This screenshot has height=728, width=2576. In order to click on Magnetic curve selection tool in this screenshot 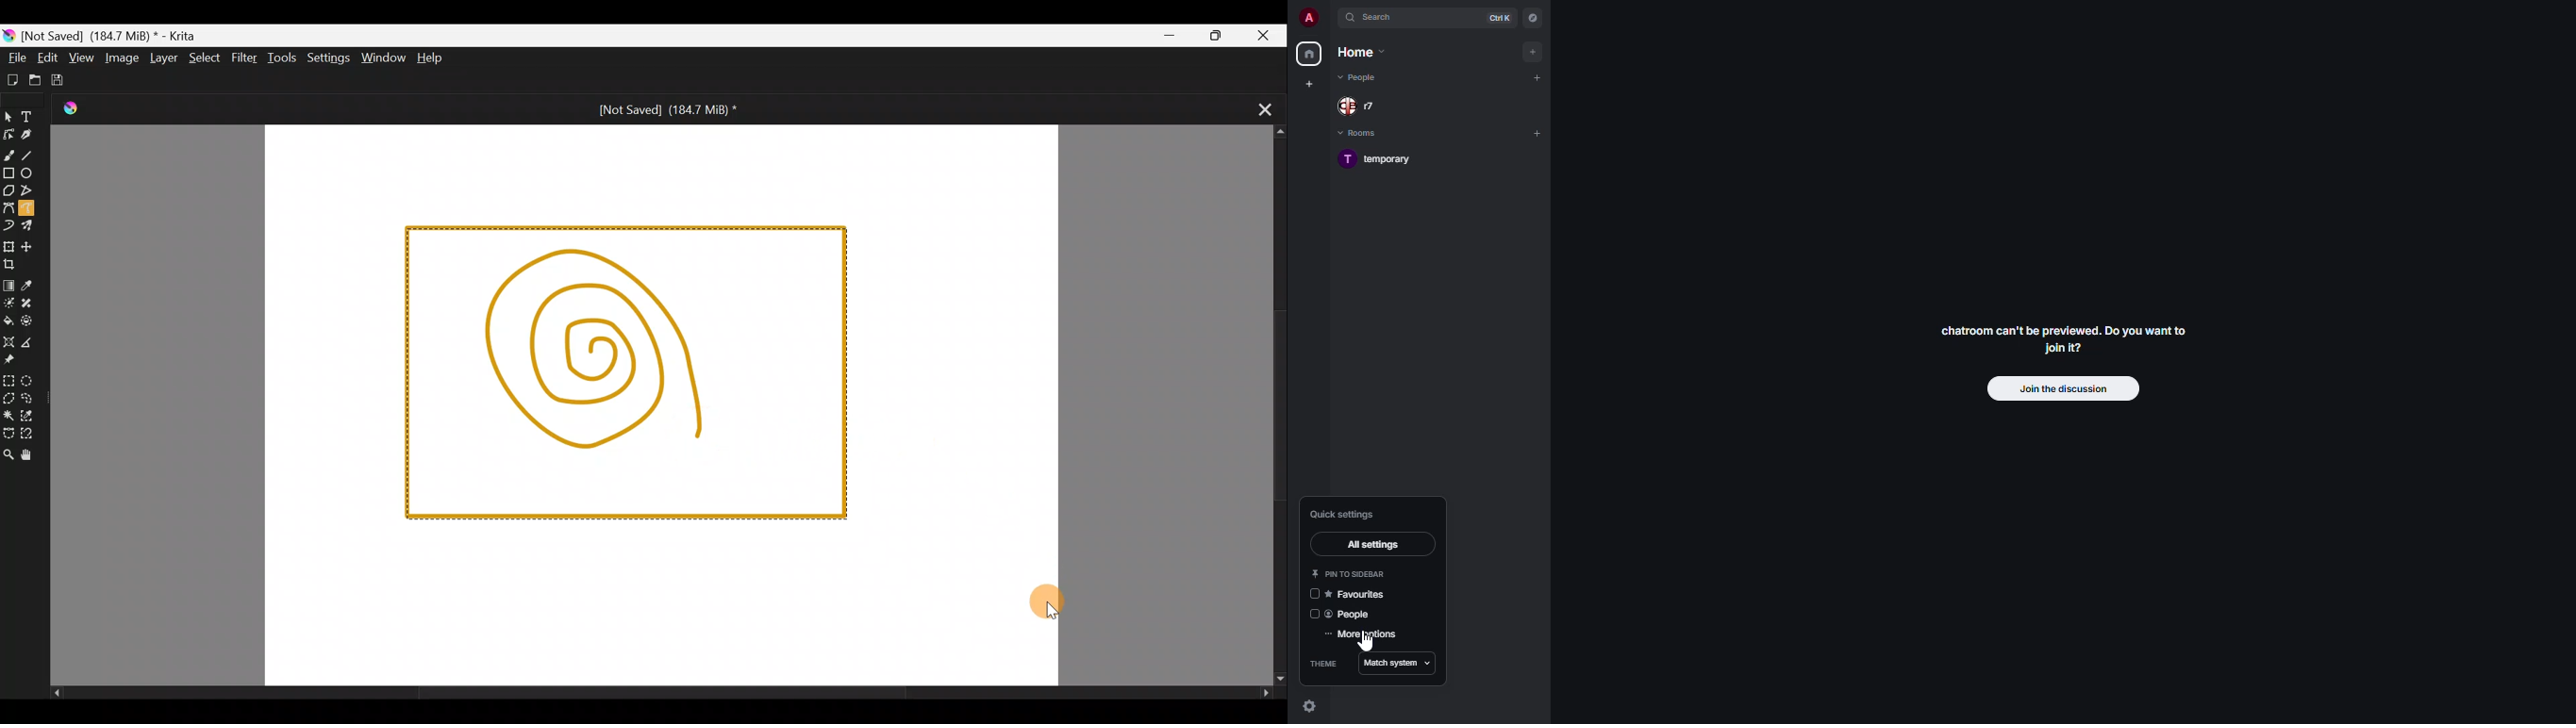, I will do `click(31, 435)`.